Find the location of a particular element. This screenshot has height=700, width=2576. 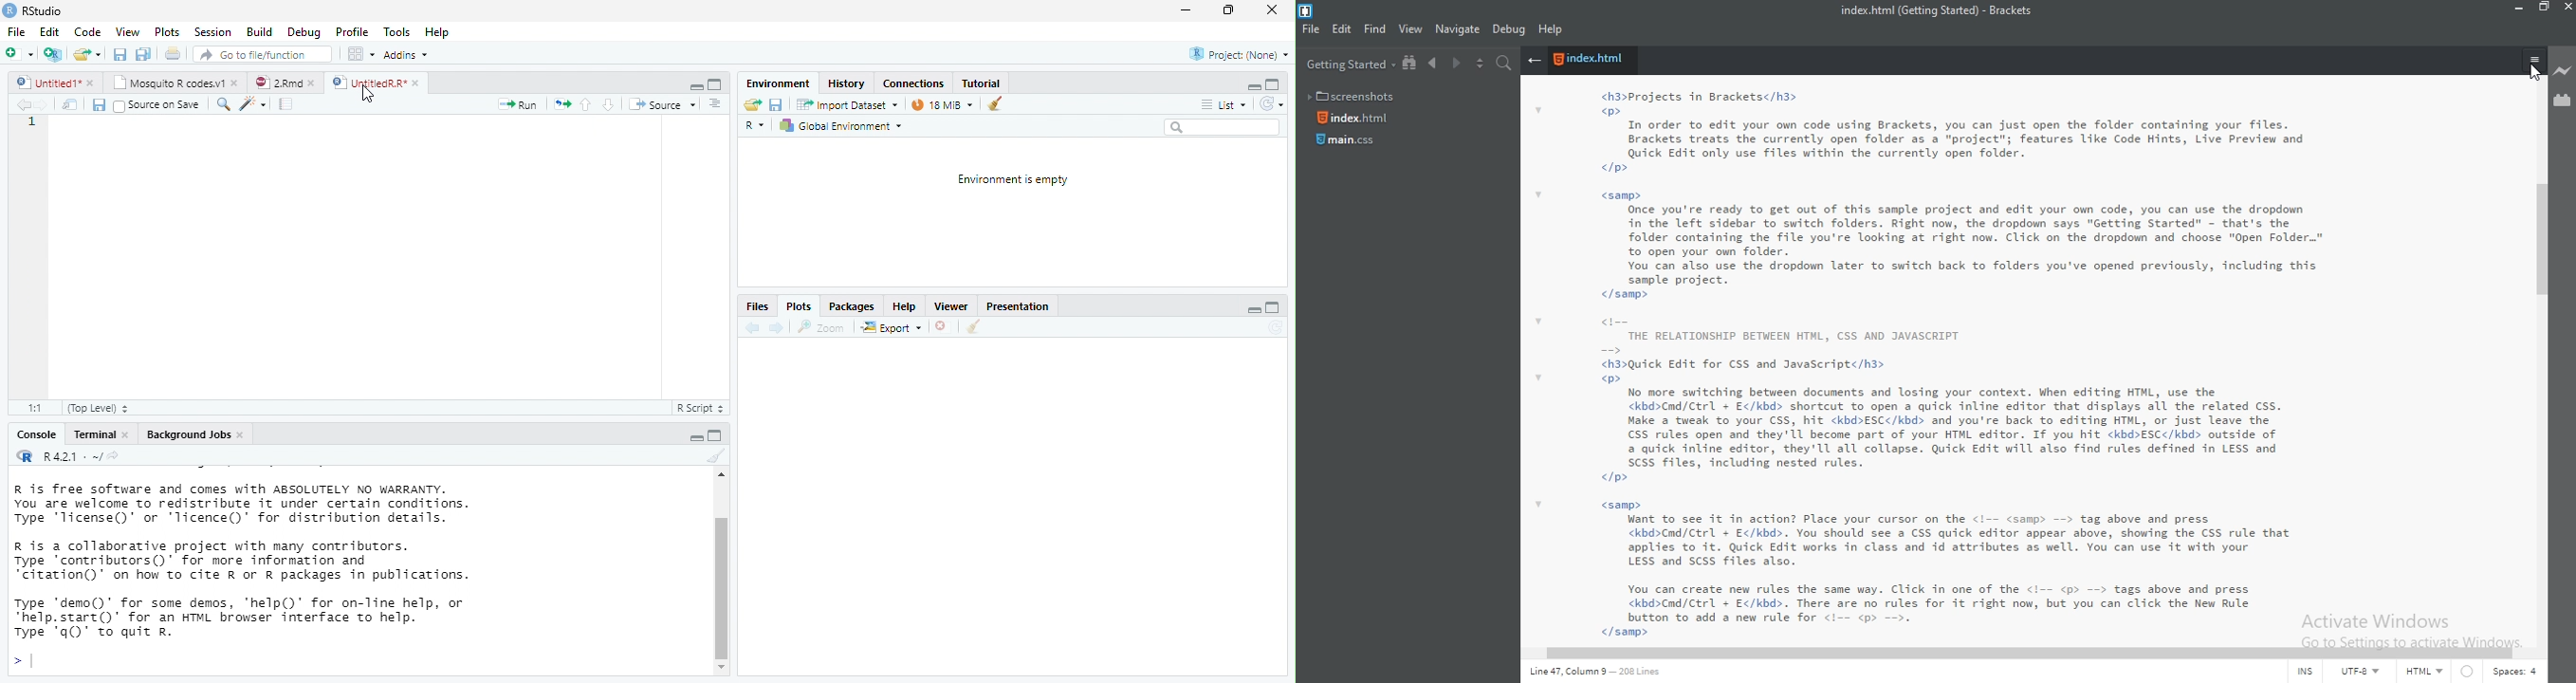

close is located at coordinates (237, 82).